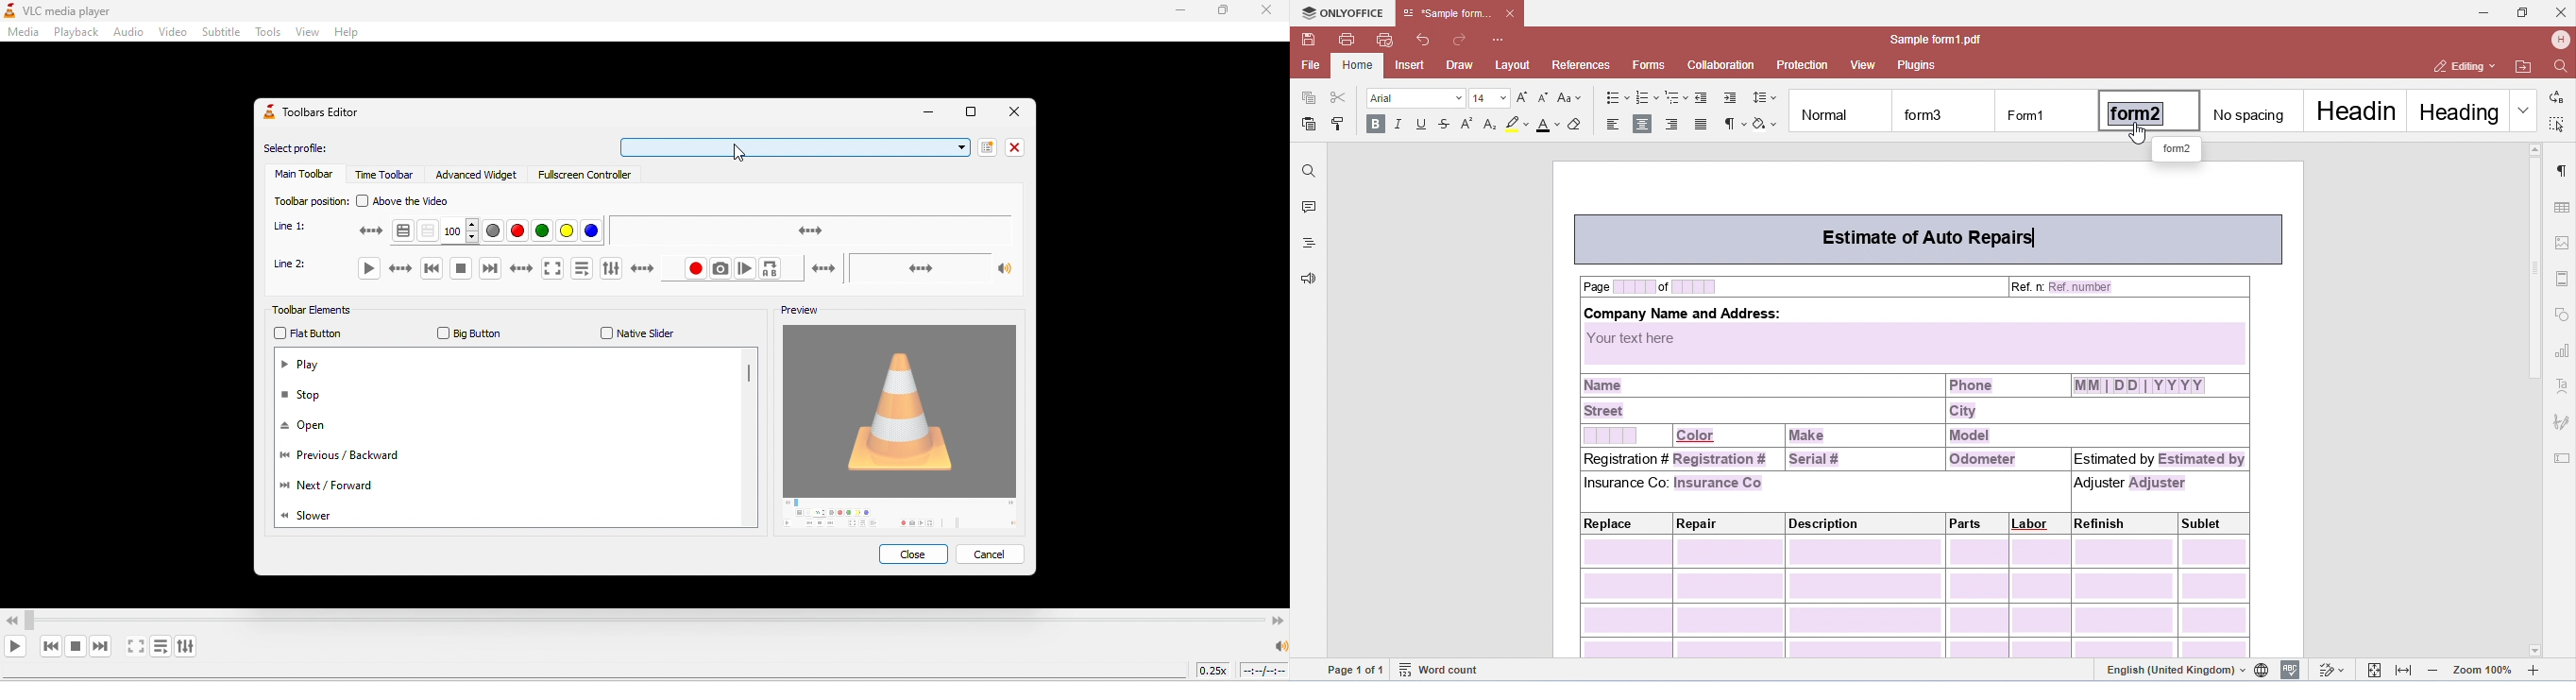 Image resolution: width=2576 pixels, height=700 pixels. Describe the element at coordinates (303, 367) in the screenshot. I see `play` at that location.